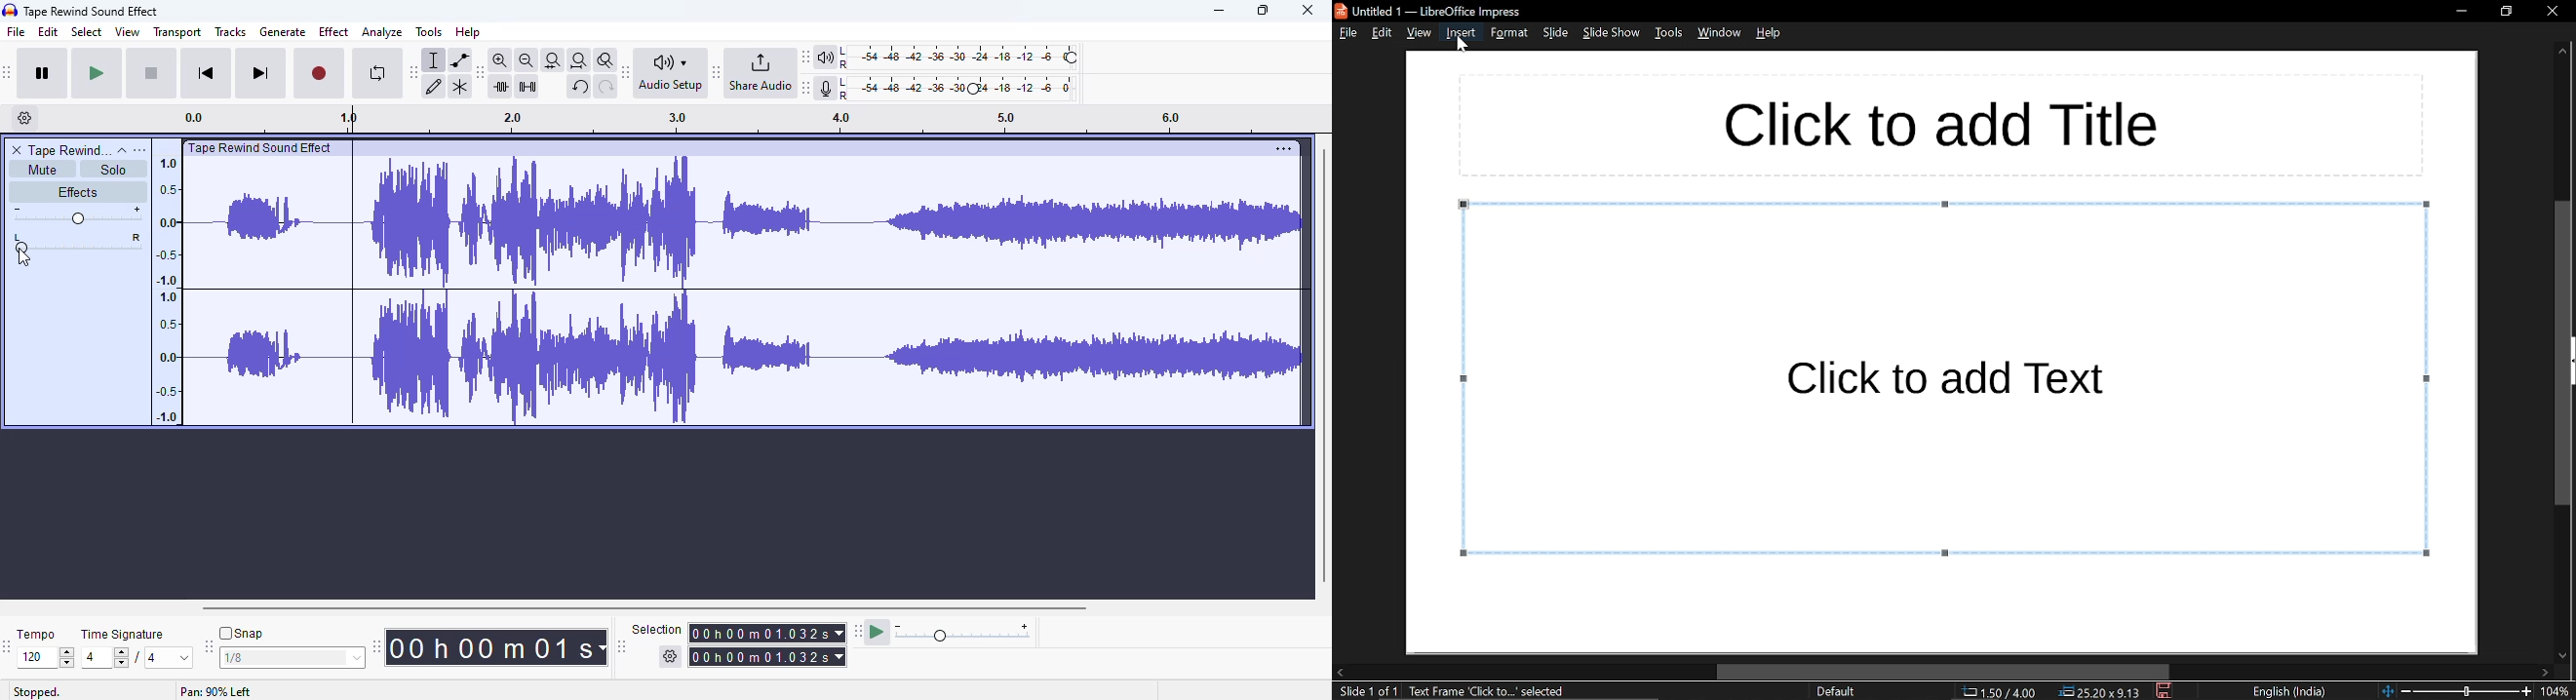 The width and height of the screenshot is (2576, 700). Describe the element at coordinates (1489, 692) in the screenshot. I see `text frame "Click to.." selected` at that location.